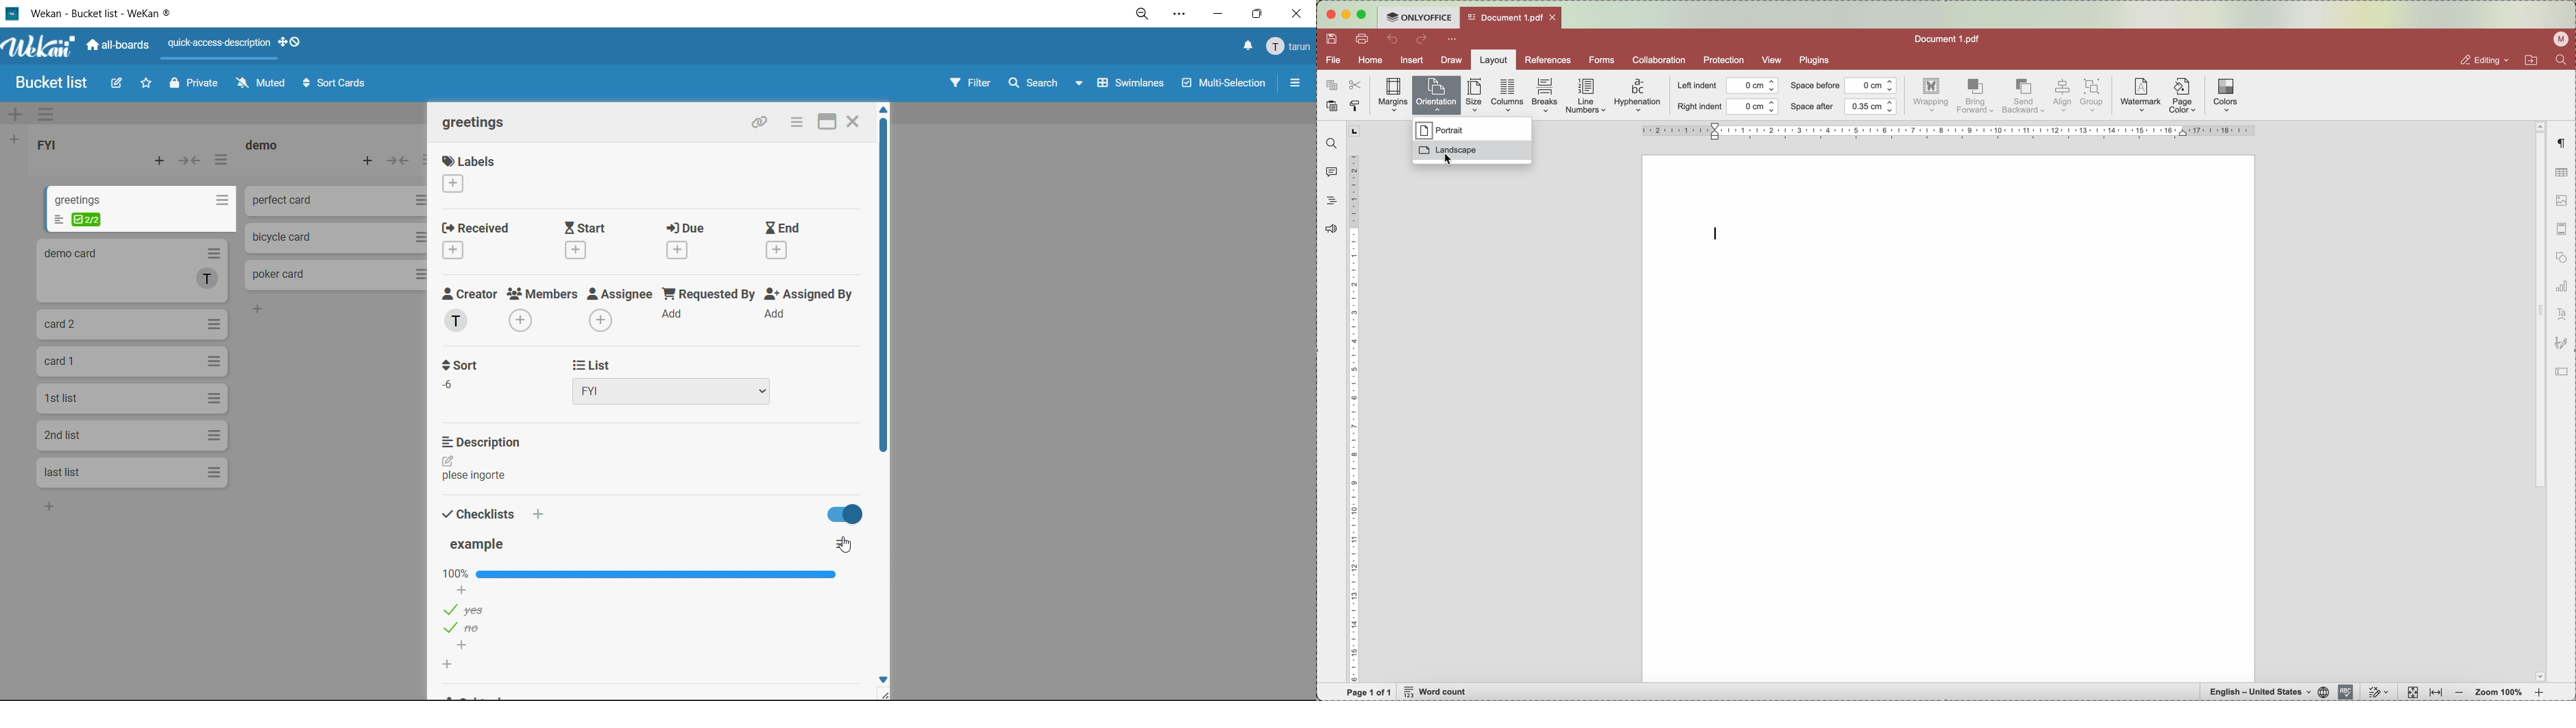 The image size is (2576, 728). I want to click on find, so click(1329, 143).